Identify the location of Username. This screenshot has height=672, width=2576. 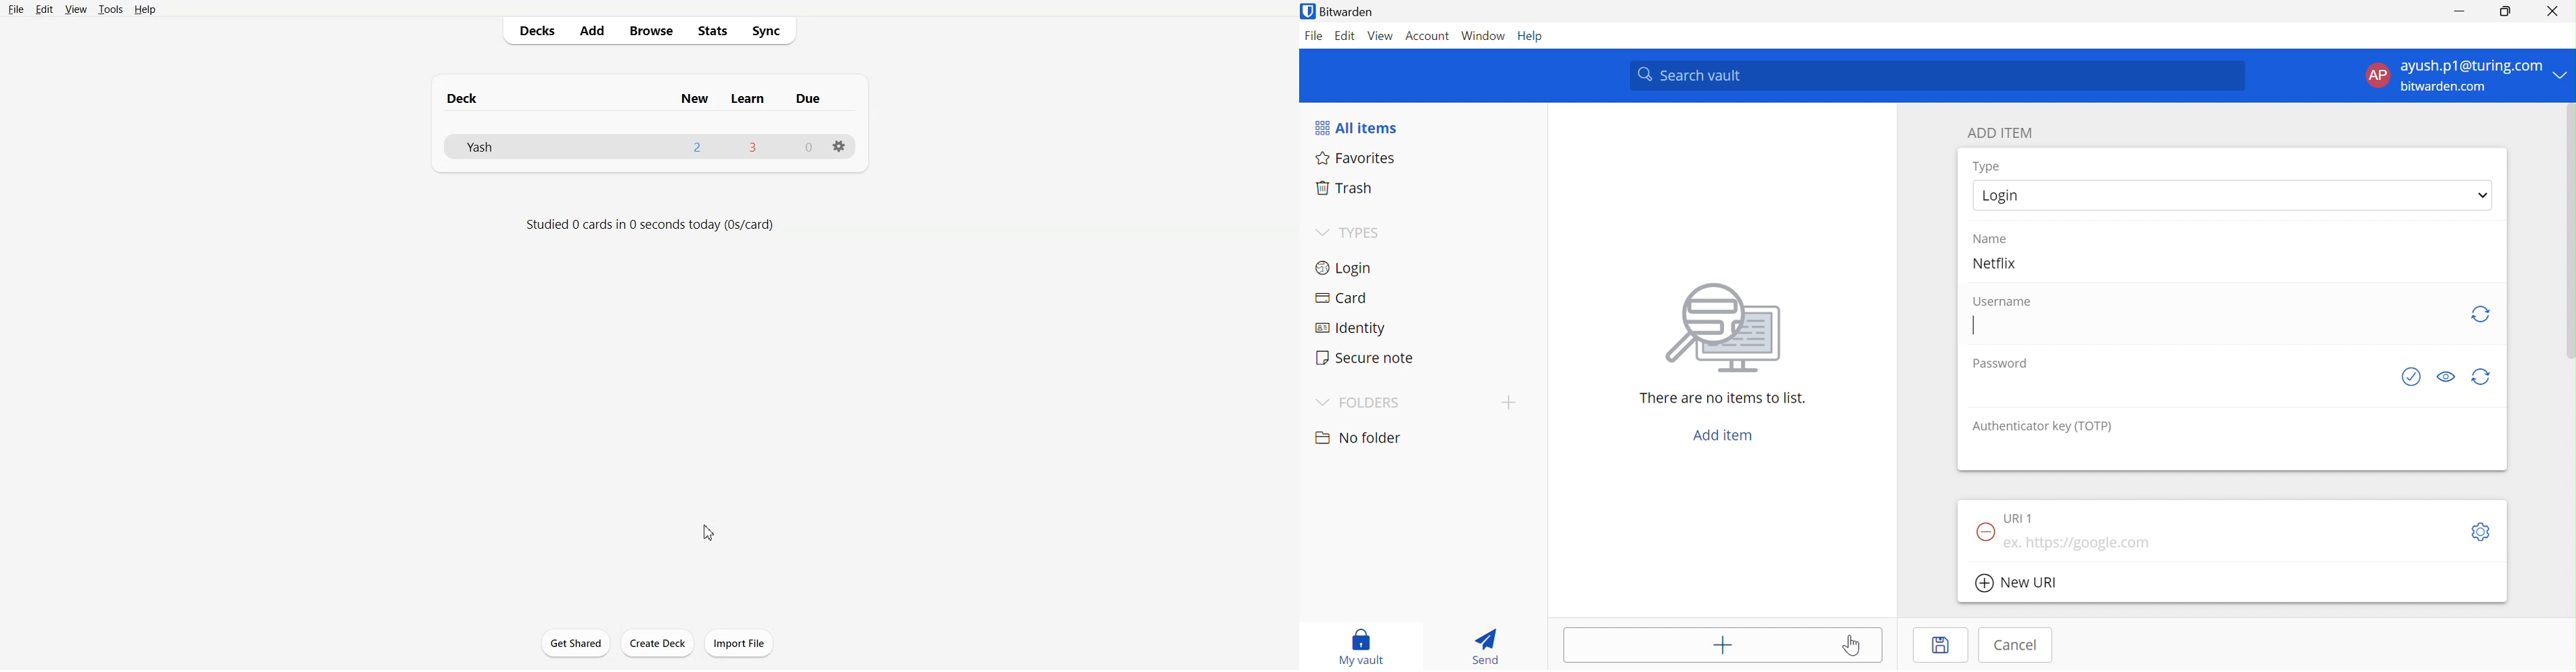
(2003, 302).